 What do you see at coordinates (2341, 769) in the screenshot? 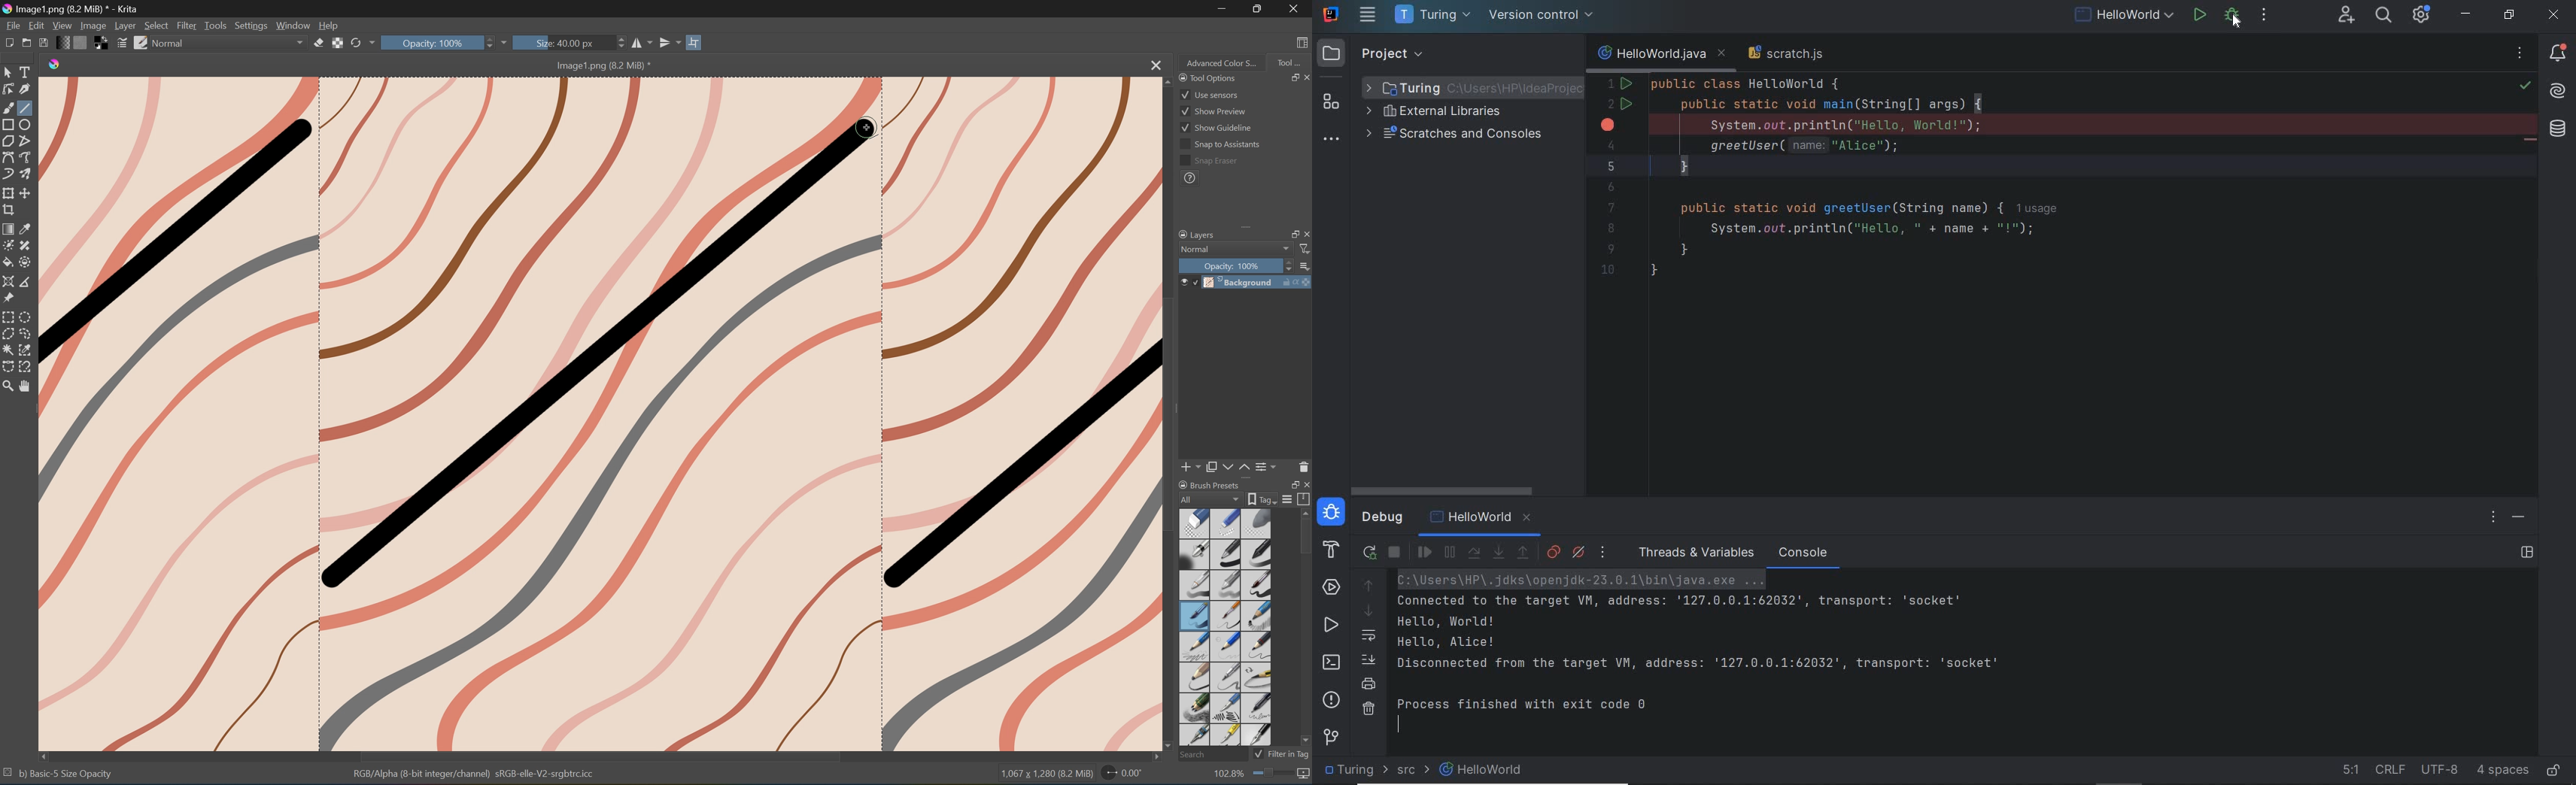
I see `go to line` at bounding box center [2341, 769].